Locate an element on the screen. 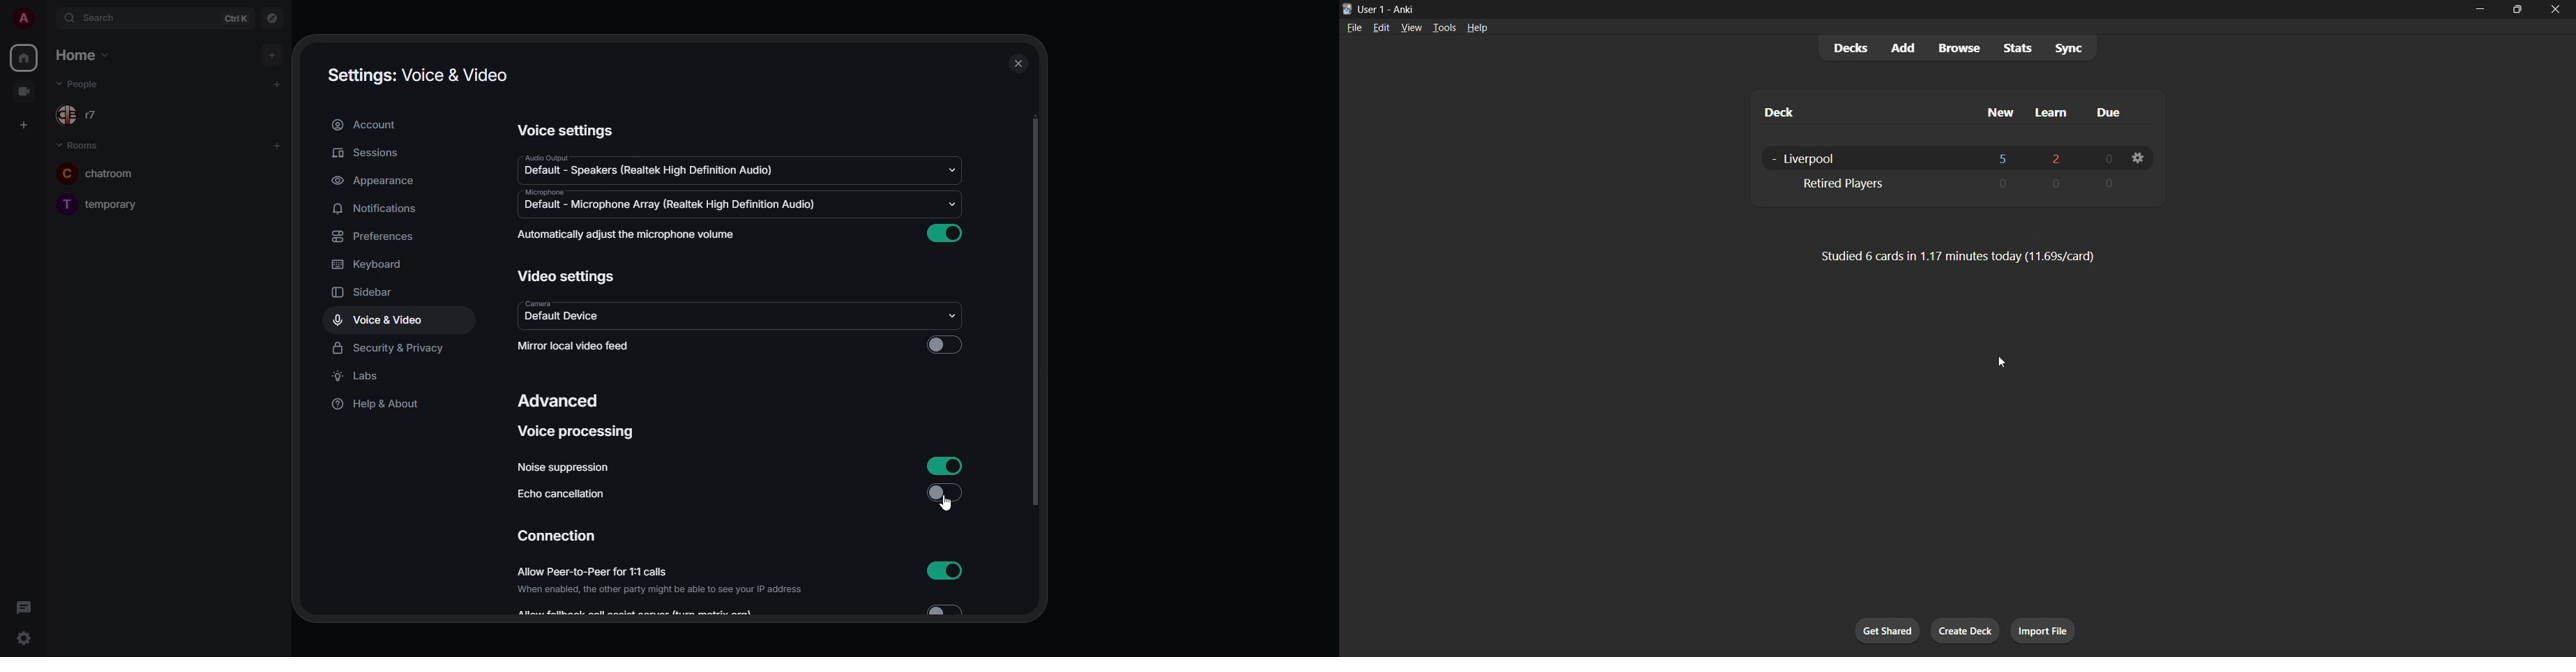 Image resolution: width=2576 pixels, height=672 pixels. default is located at coordinates (564, 319).